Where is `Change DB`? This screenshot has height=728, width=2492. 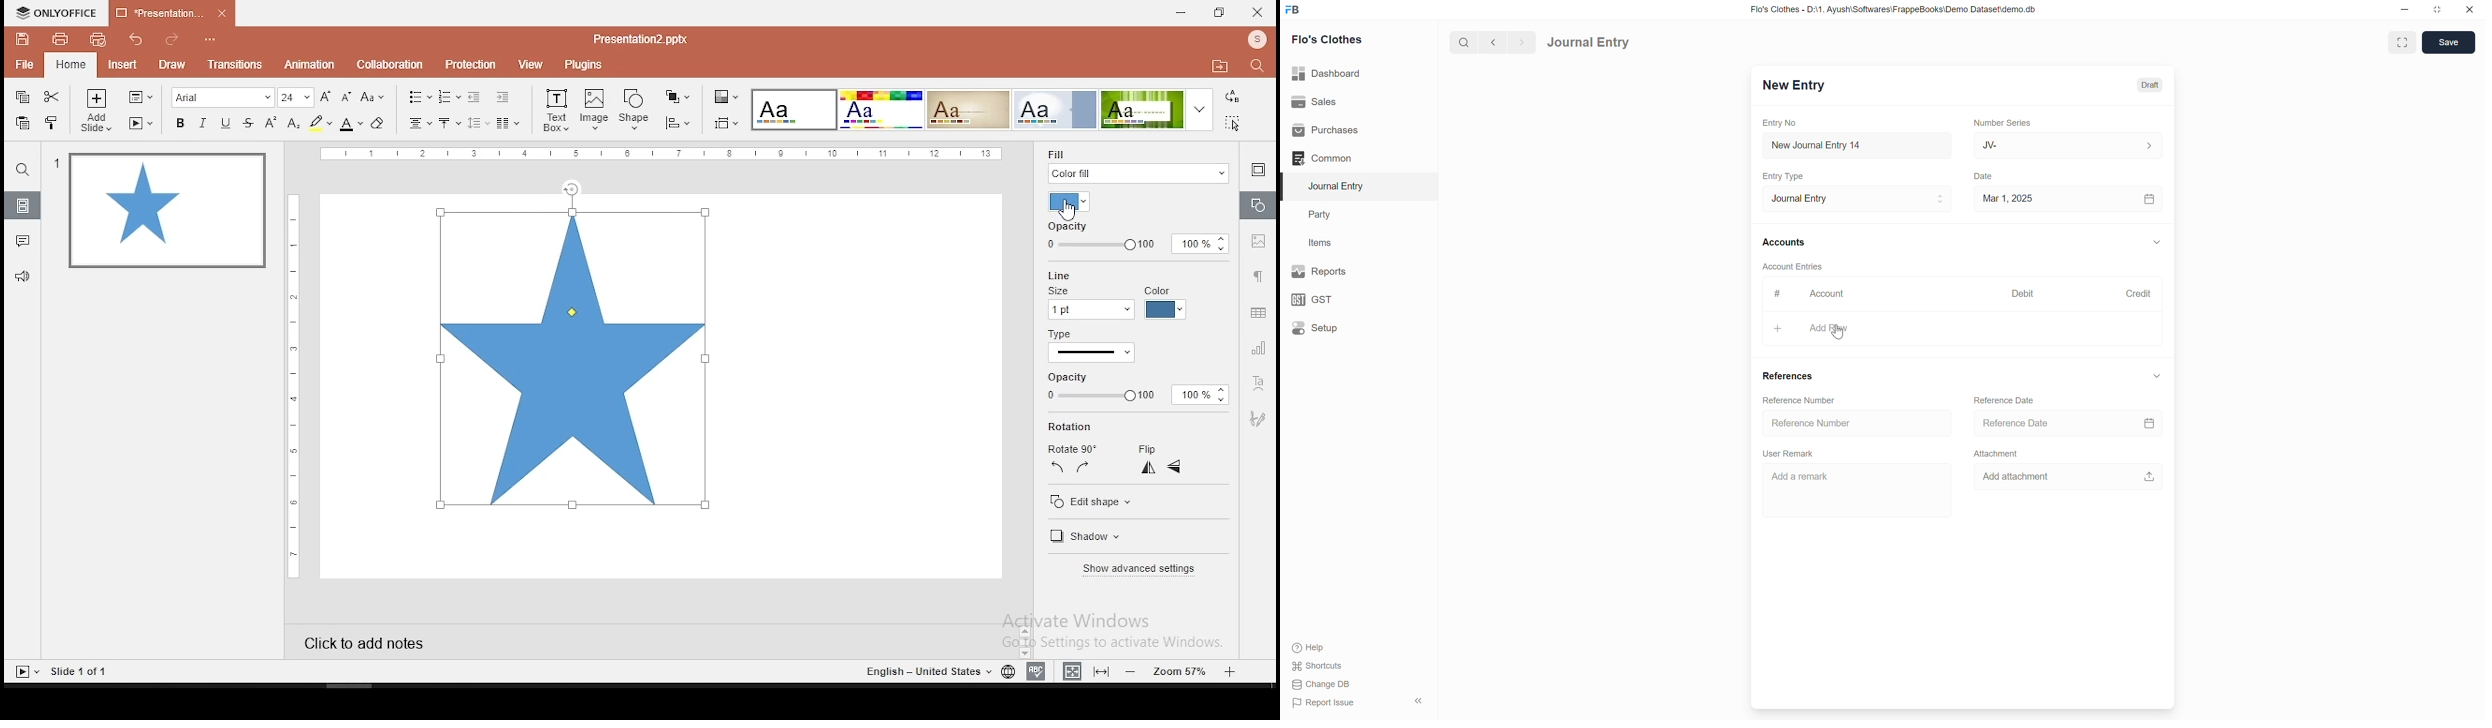 Change DB is located at coordinates (1321, 684).